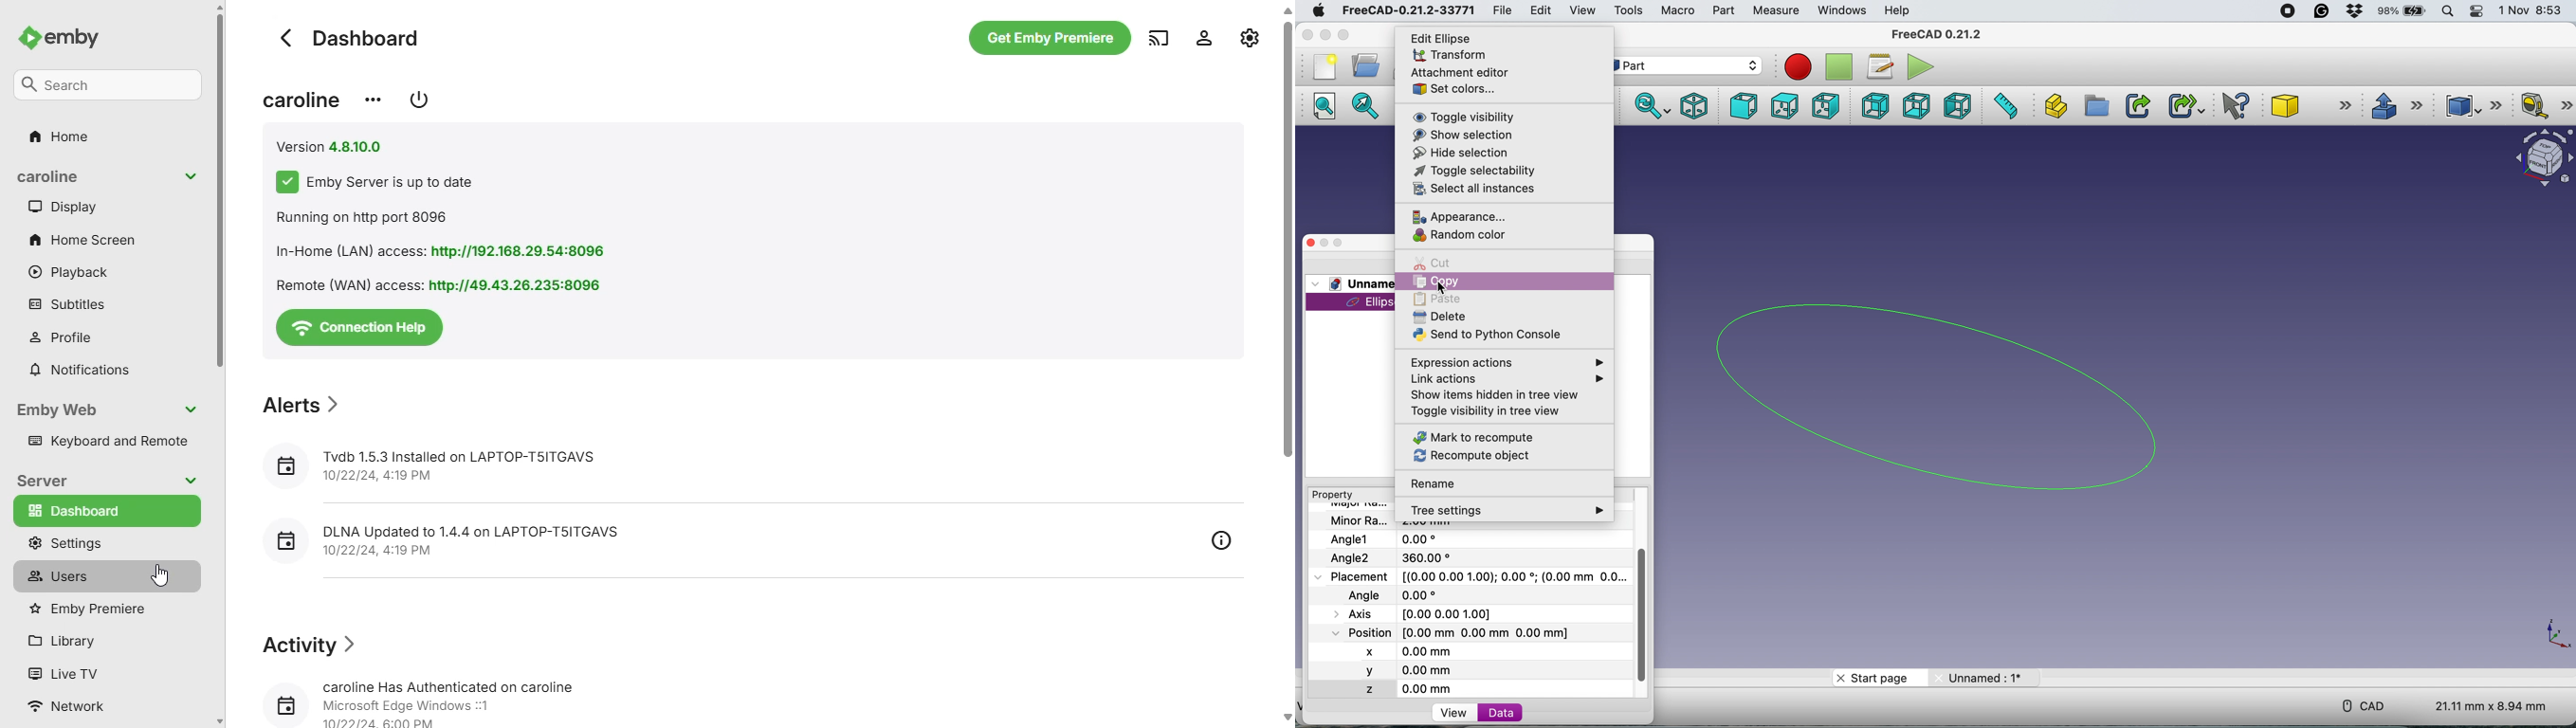  I want to click on cube, so click(2313, 104).